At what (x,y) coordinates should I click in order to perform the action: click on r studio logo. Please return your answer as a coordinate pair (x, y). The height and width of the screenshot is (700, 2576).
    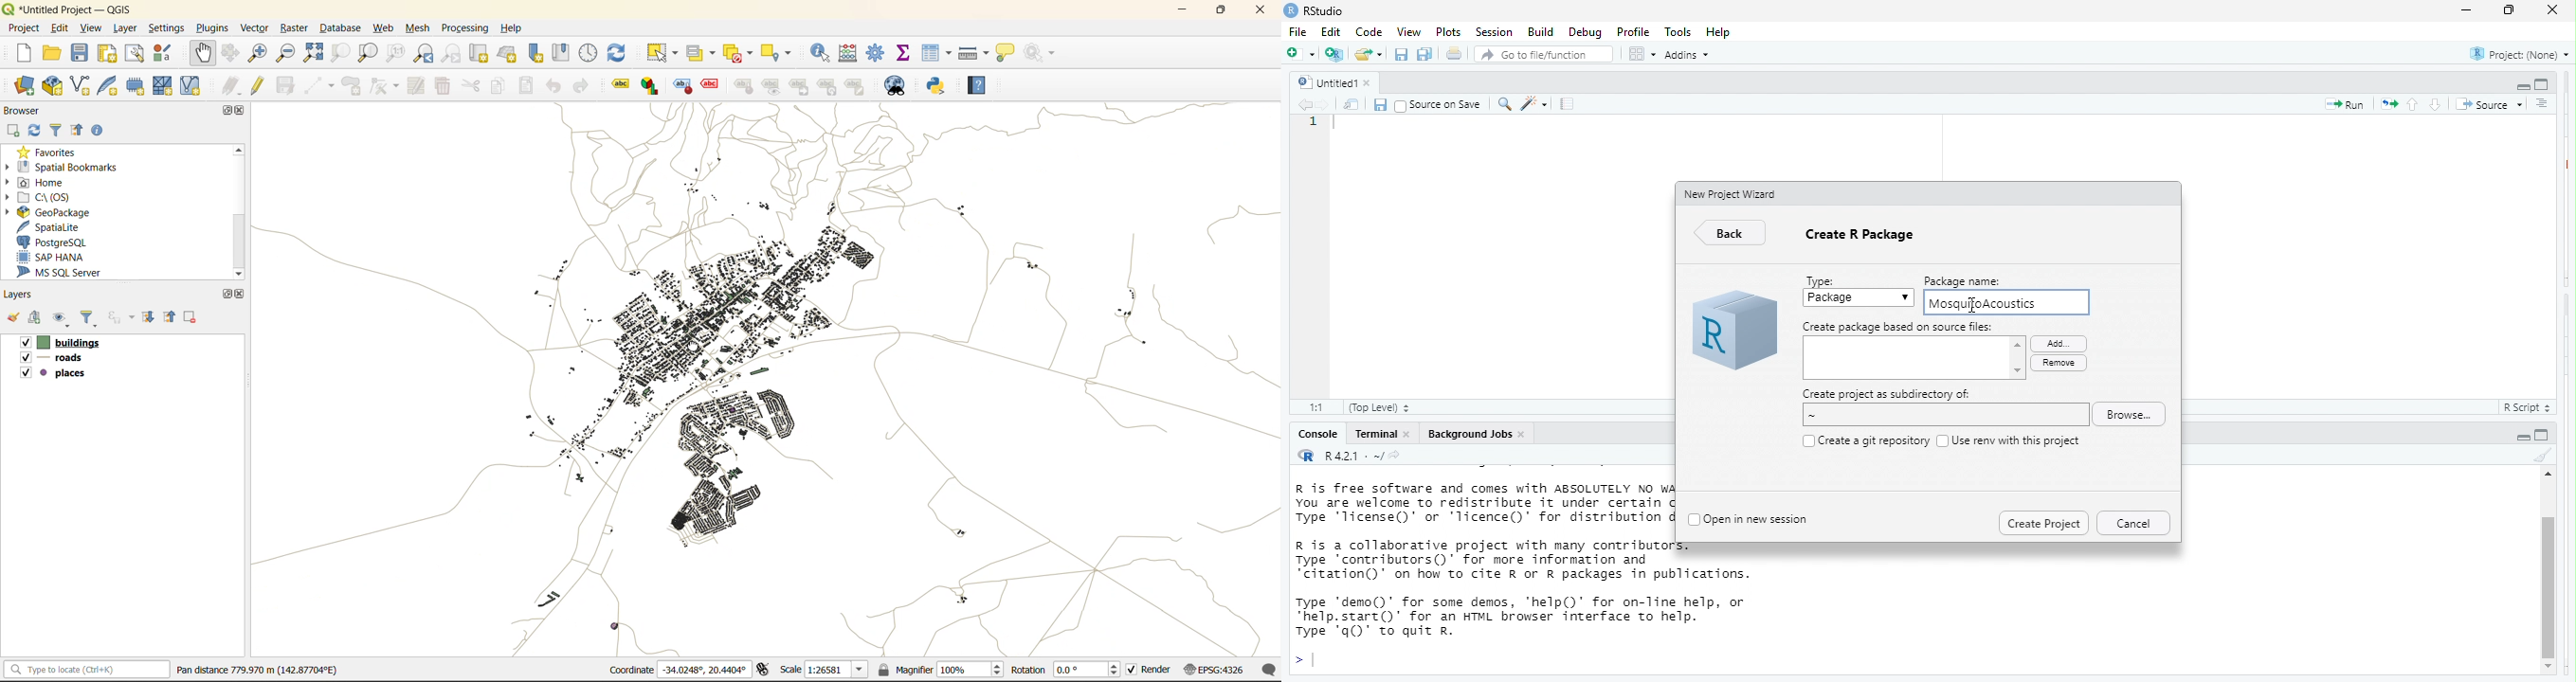
    Looking at the image, I should click on (1732, 332).